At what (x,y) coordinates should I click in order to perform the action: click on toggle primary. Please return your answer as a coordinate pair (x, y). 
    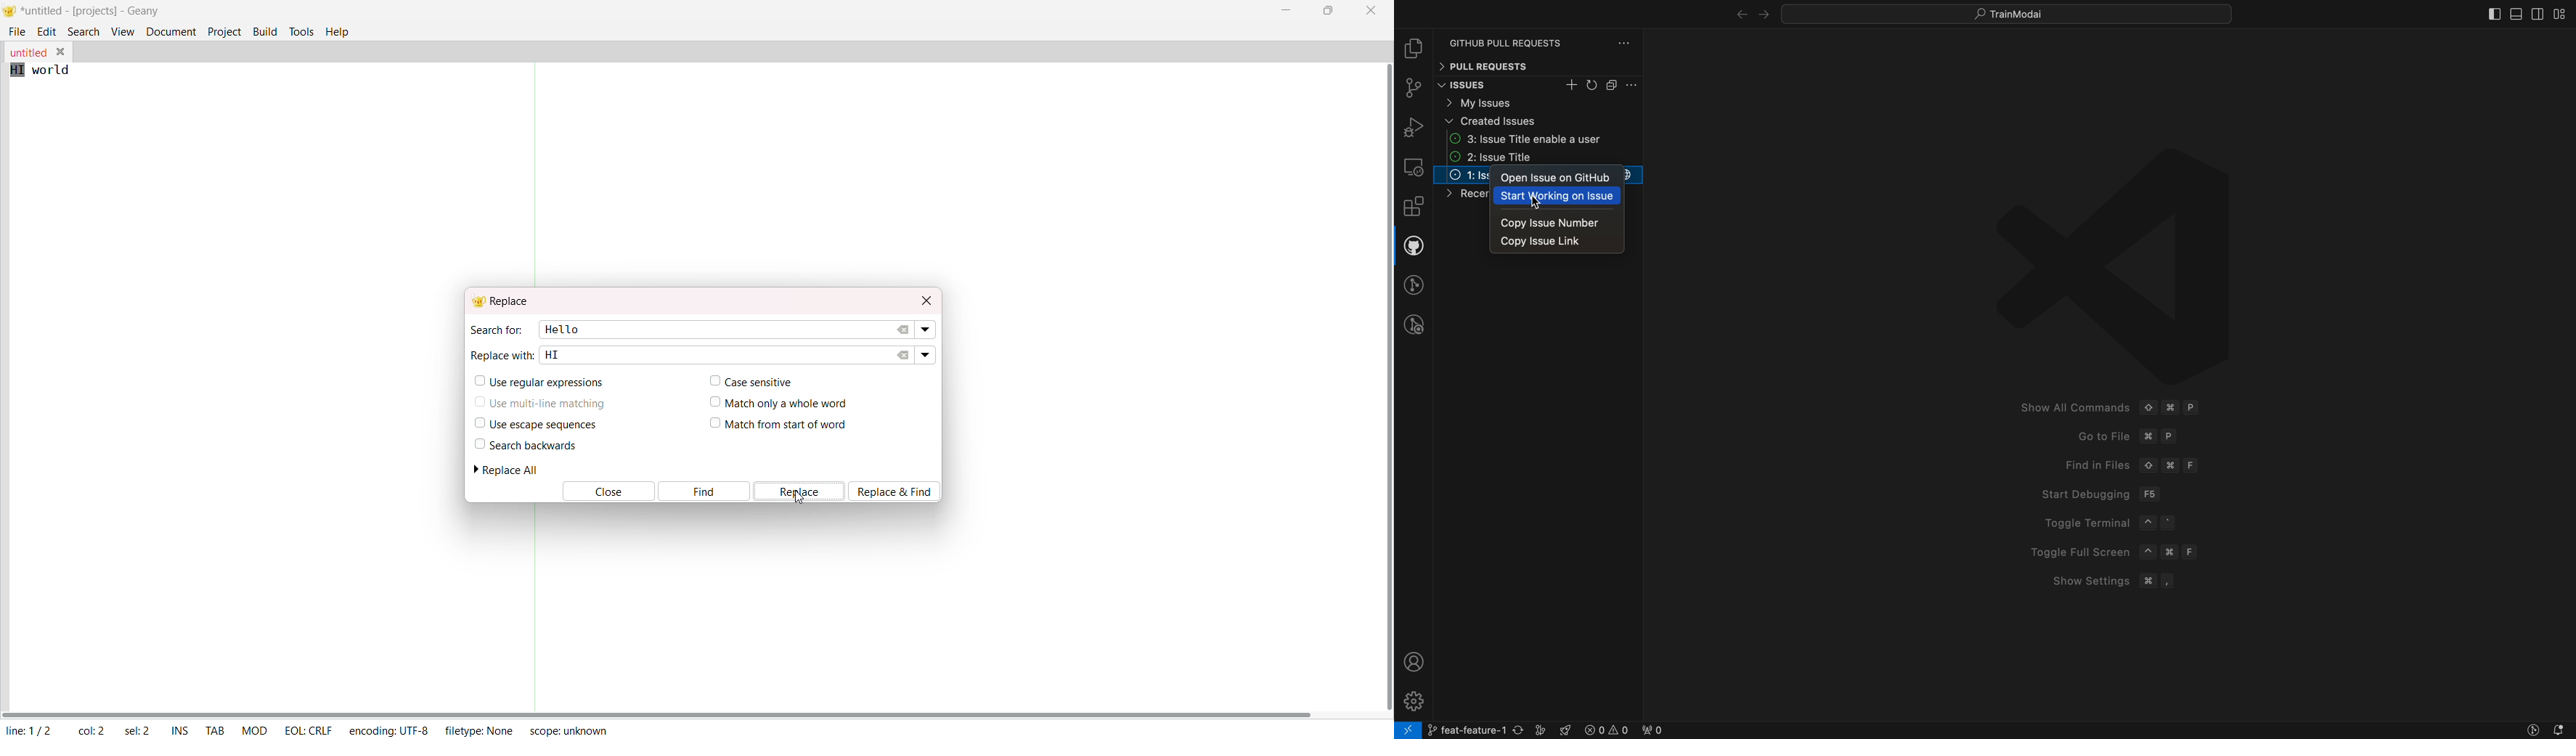
    Looking at the image, I should click on (2517, 11).